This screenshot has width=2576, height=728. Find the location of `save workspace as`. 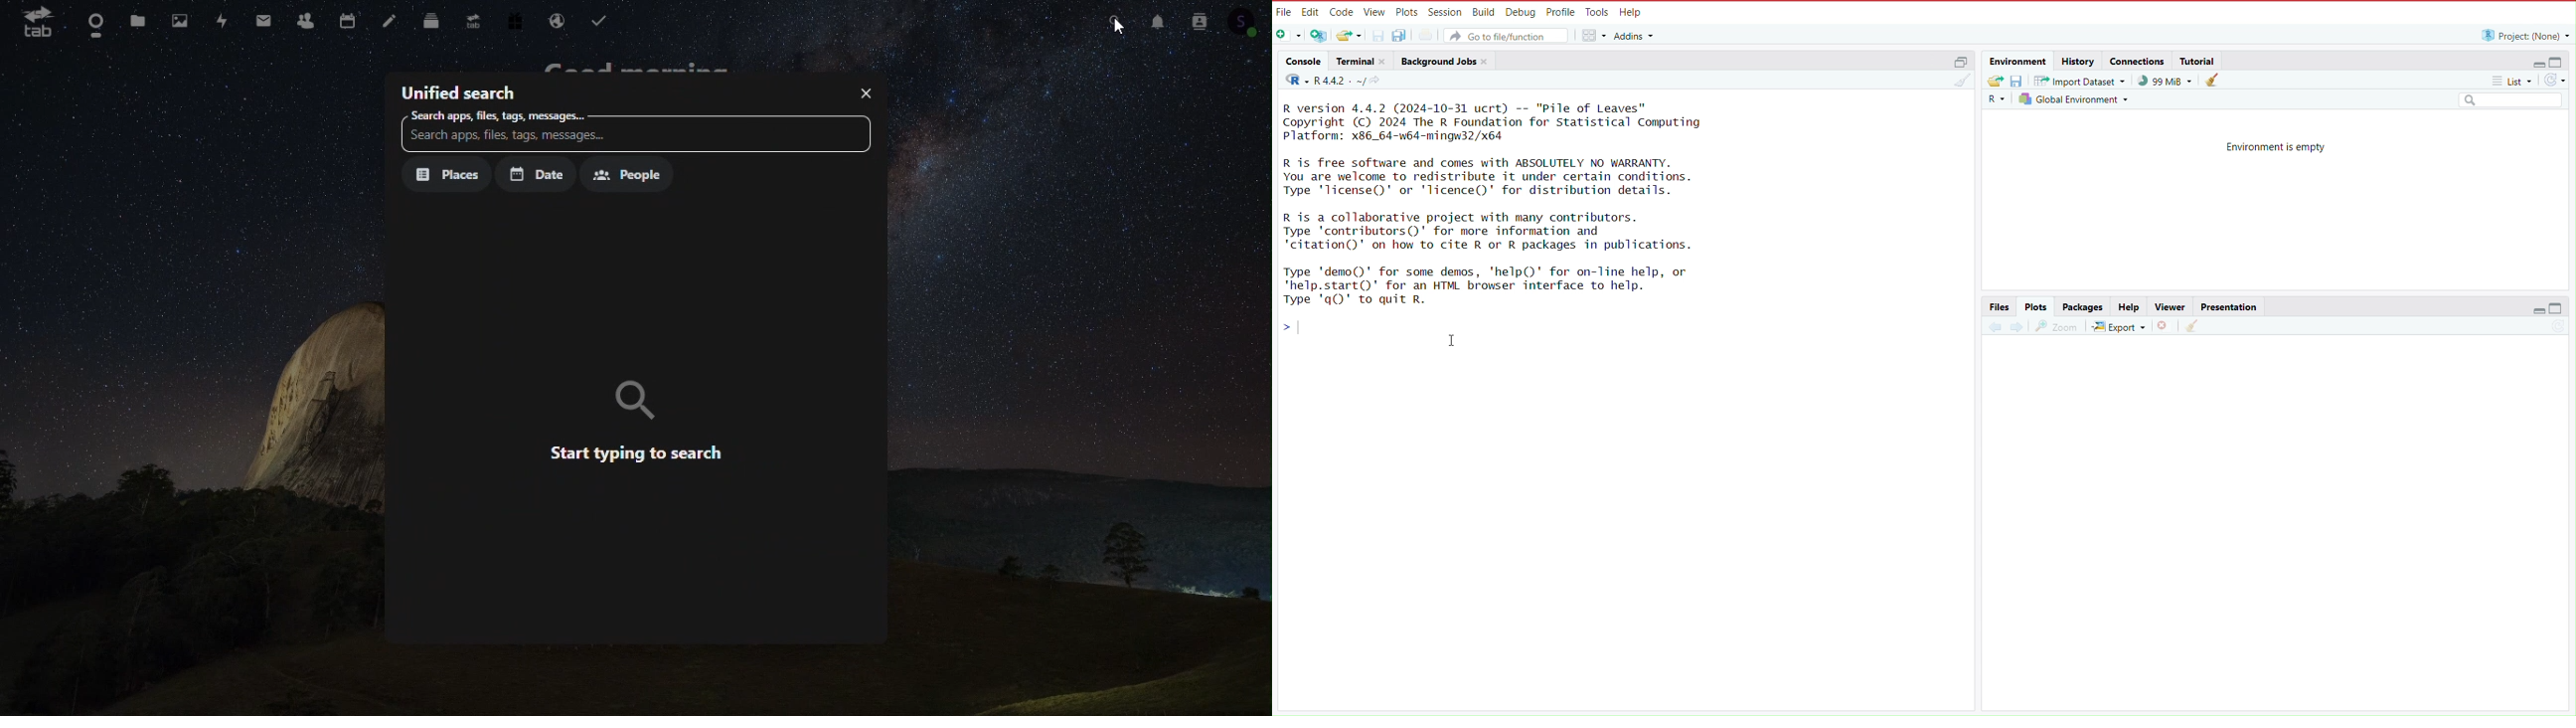

save workspace as is located at coordinates (2017, 82).